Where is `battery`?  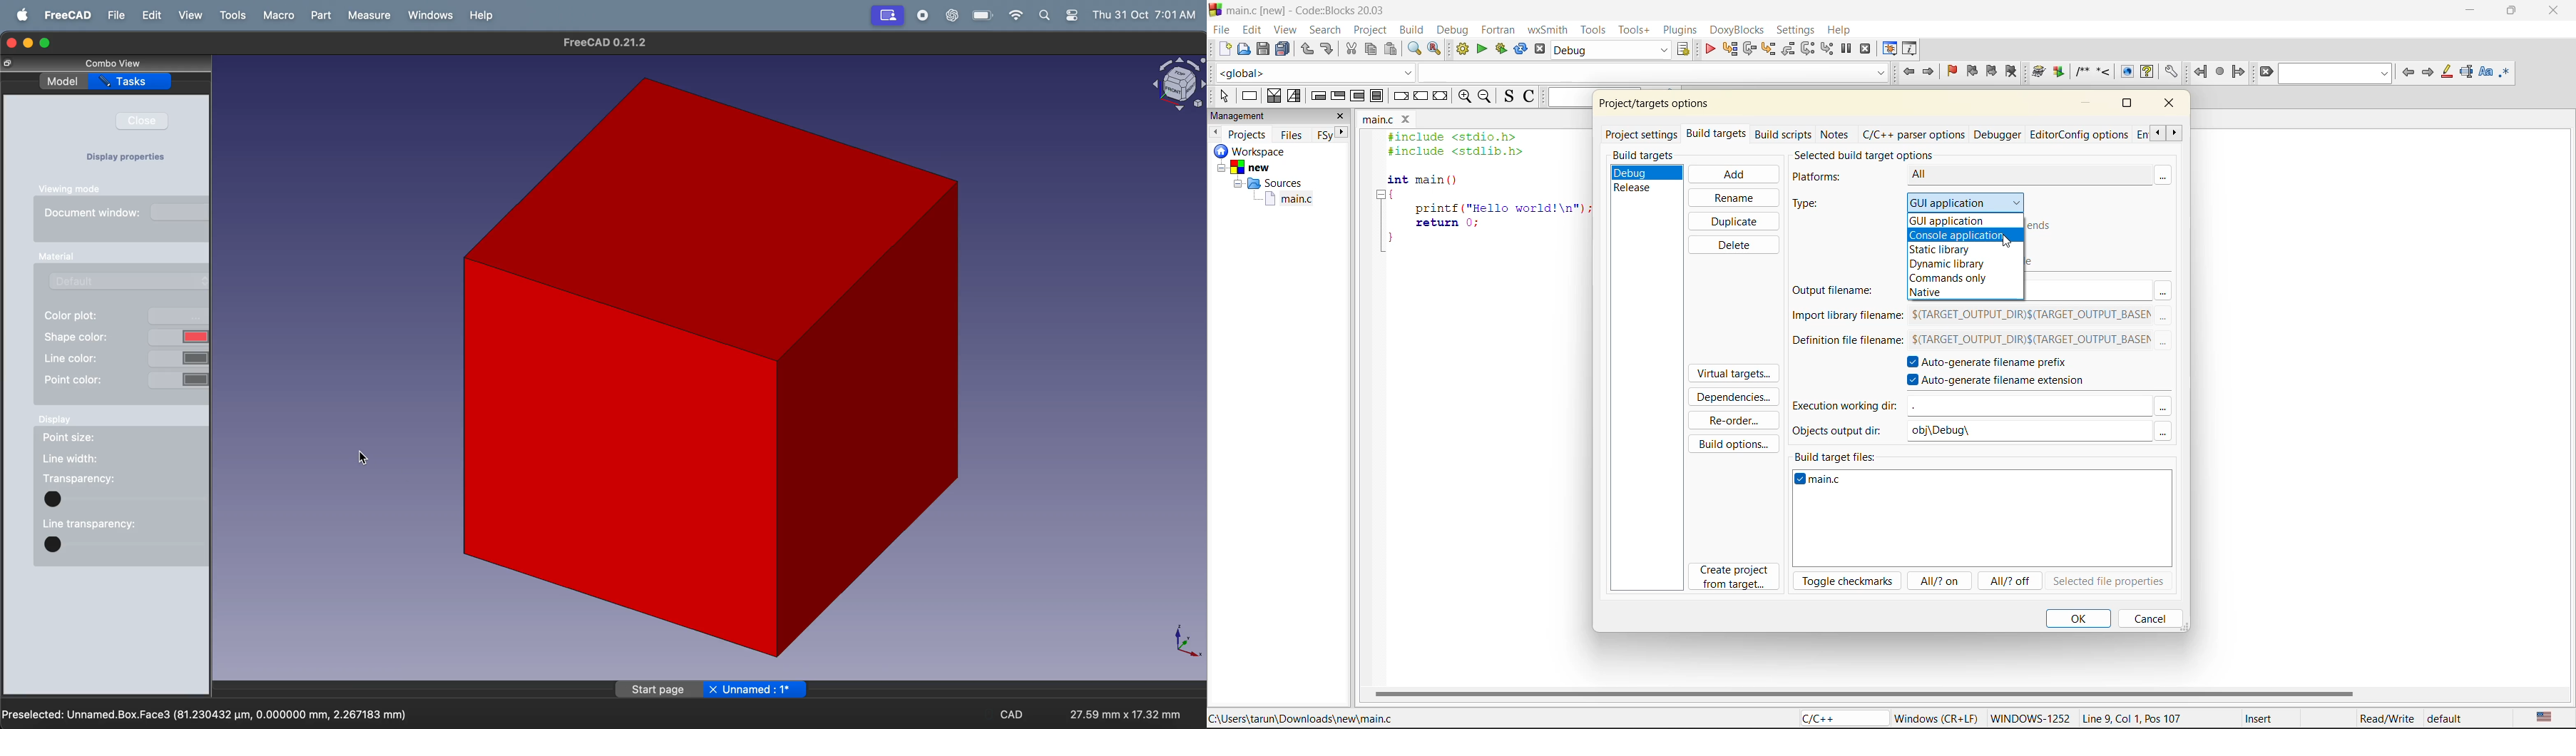 battery is located at coordinates (979, 16).